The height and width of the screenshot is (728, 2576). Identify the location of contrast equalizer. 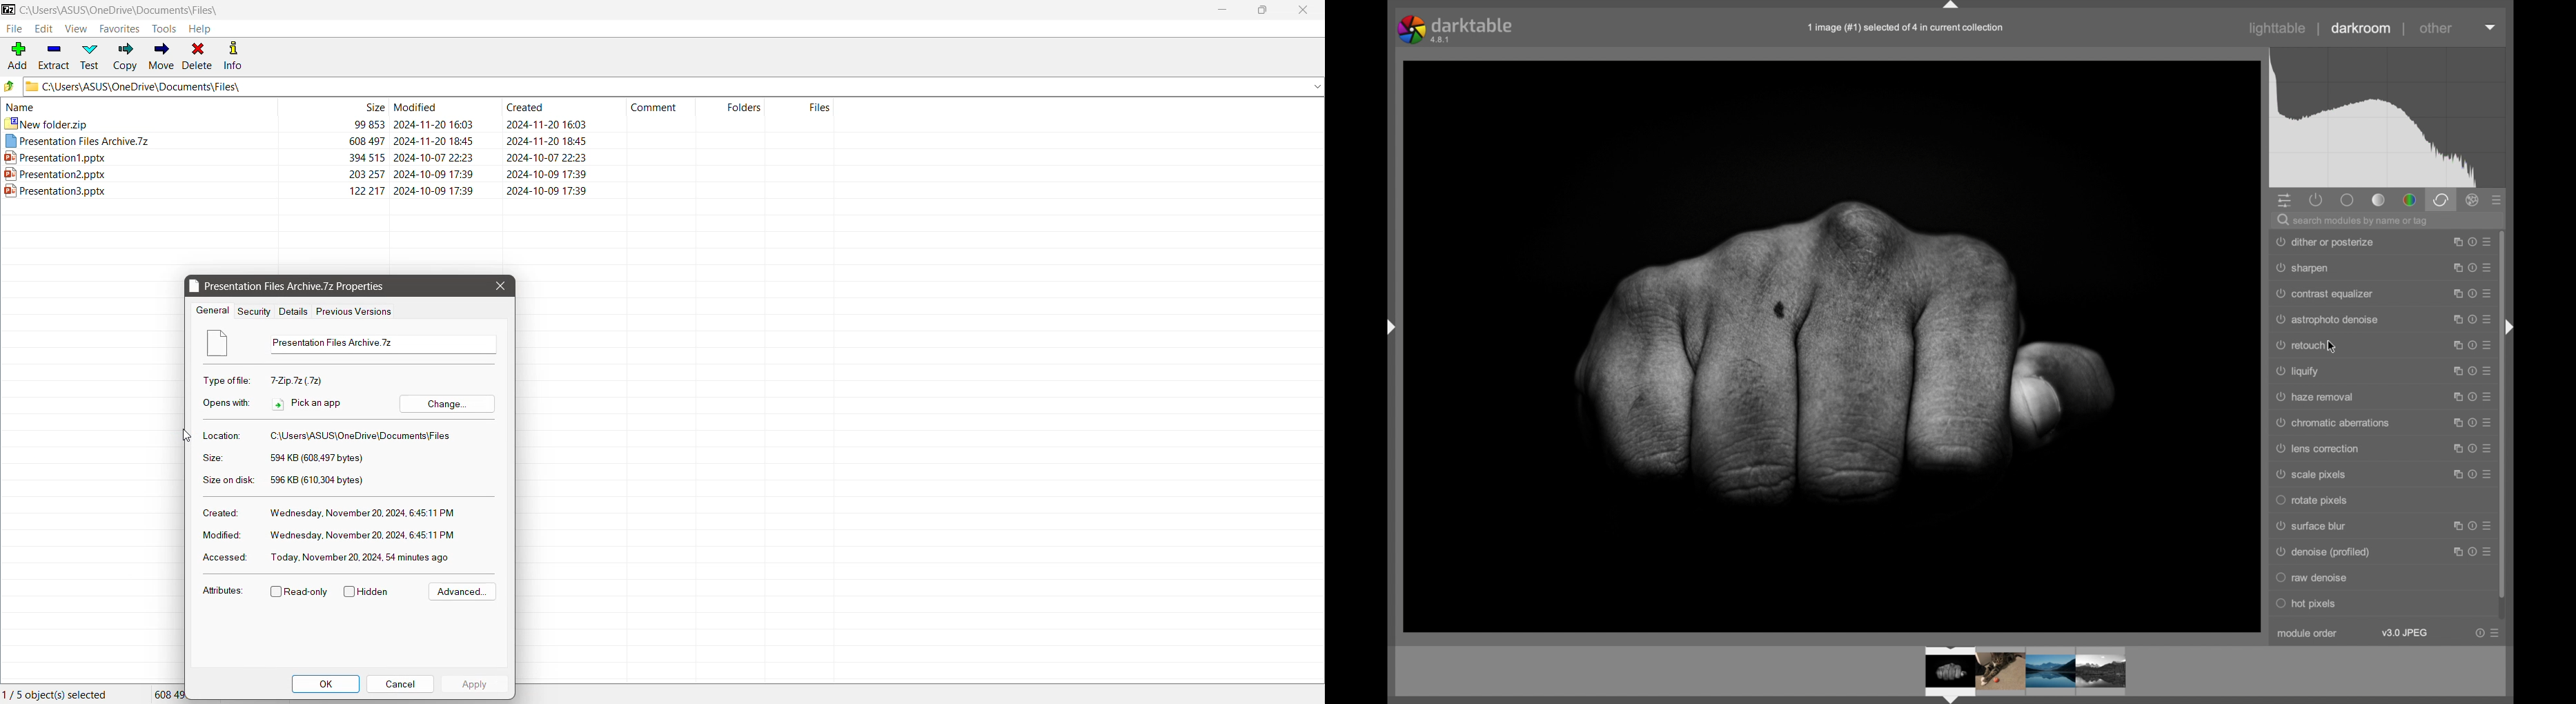
(2325, 294).